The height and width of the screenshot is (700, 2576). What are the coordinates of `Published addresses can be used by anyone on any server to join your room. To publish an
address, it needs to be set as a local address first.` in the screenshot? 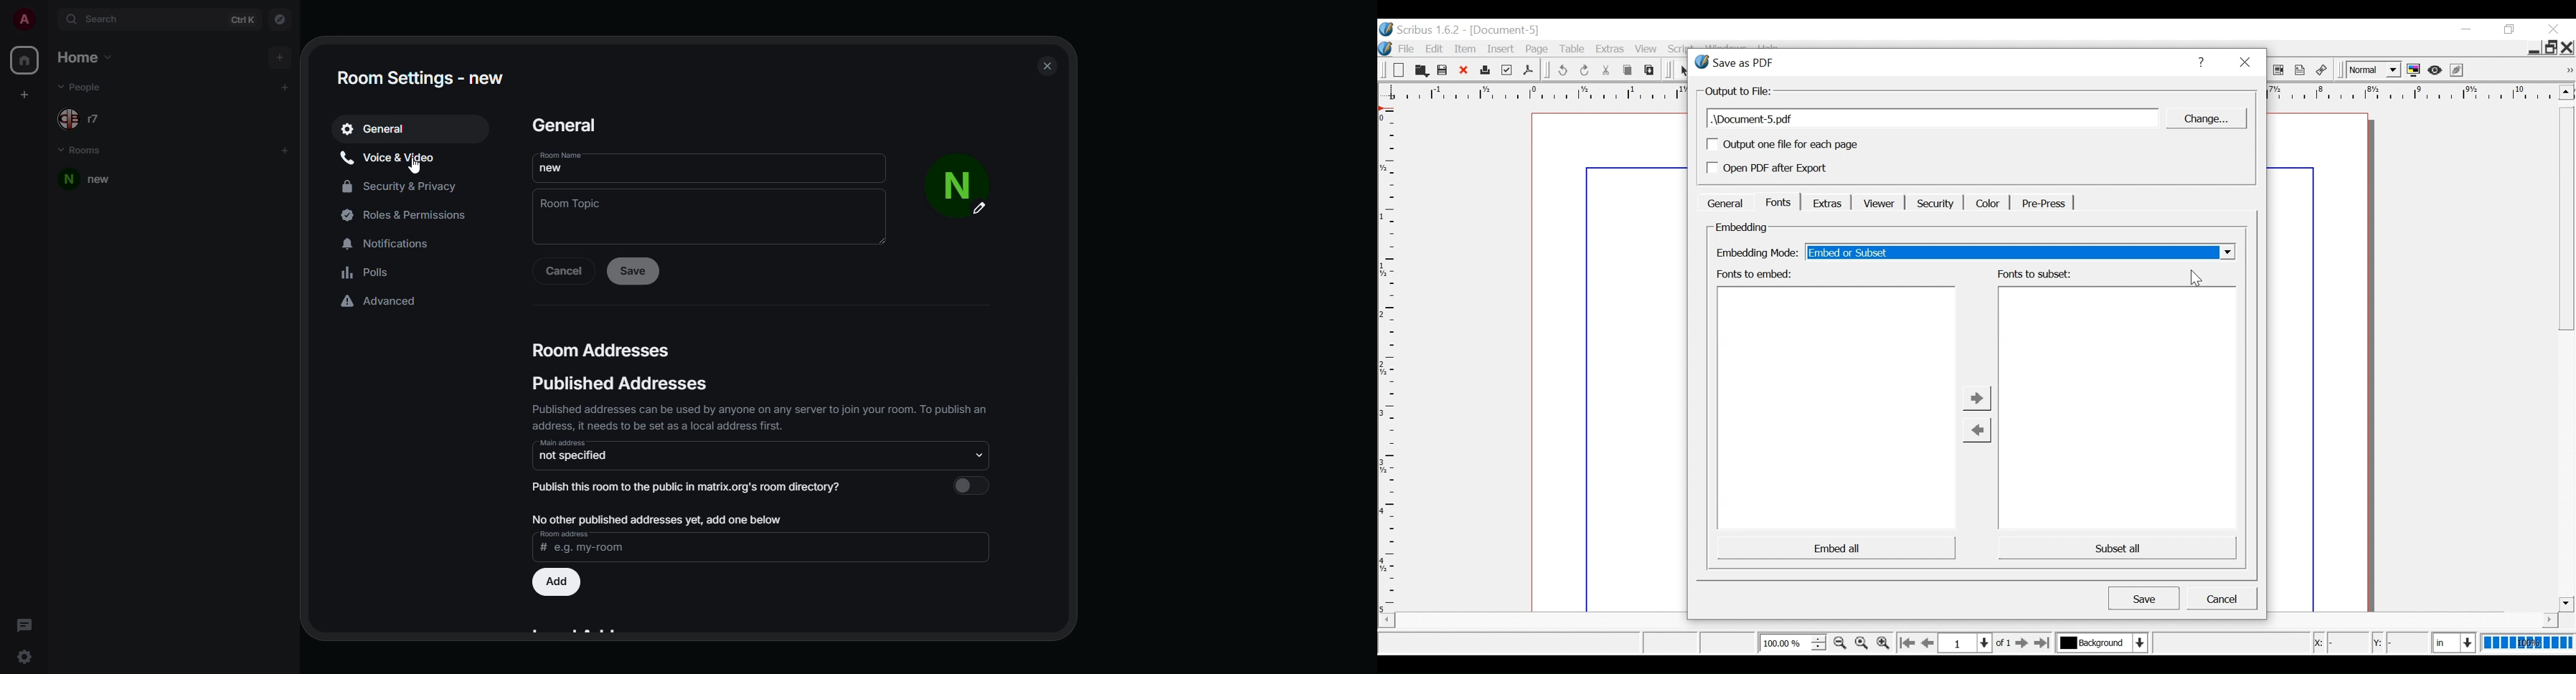 It's located at (744, 417).